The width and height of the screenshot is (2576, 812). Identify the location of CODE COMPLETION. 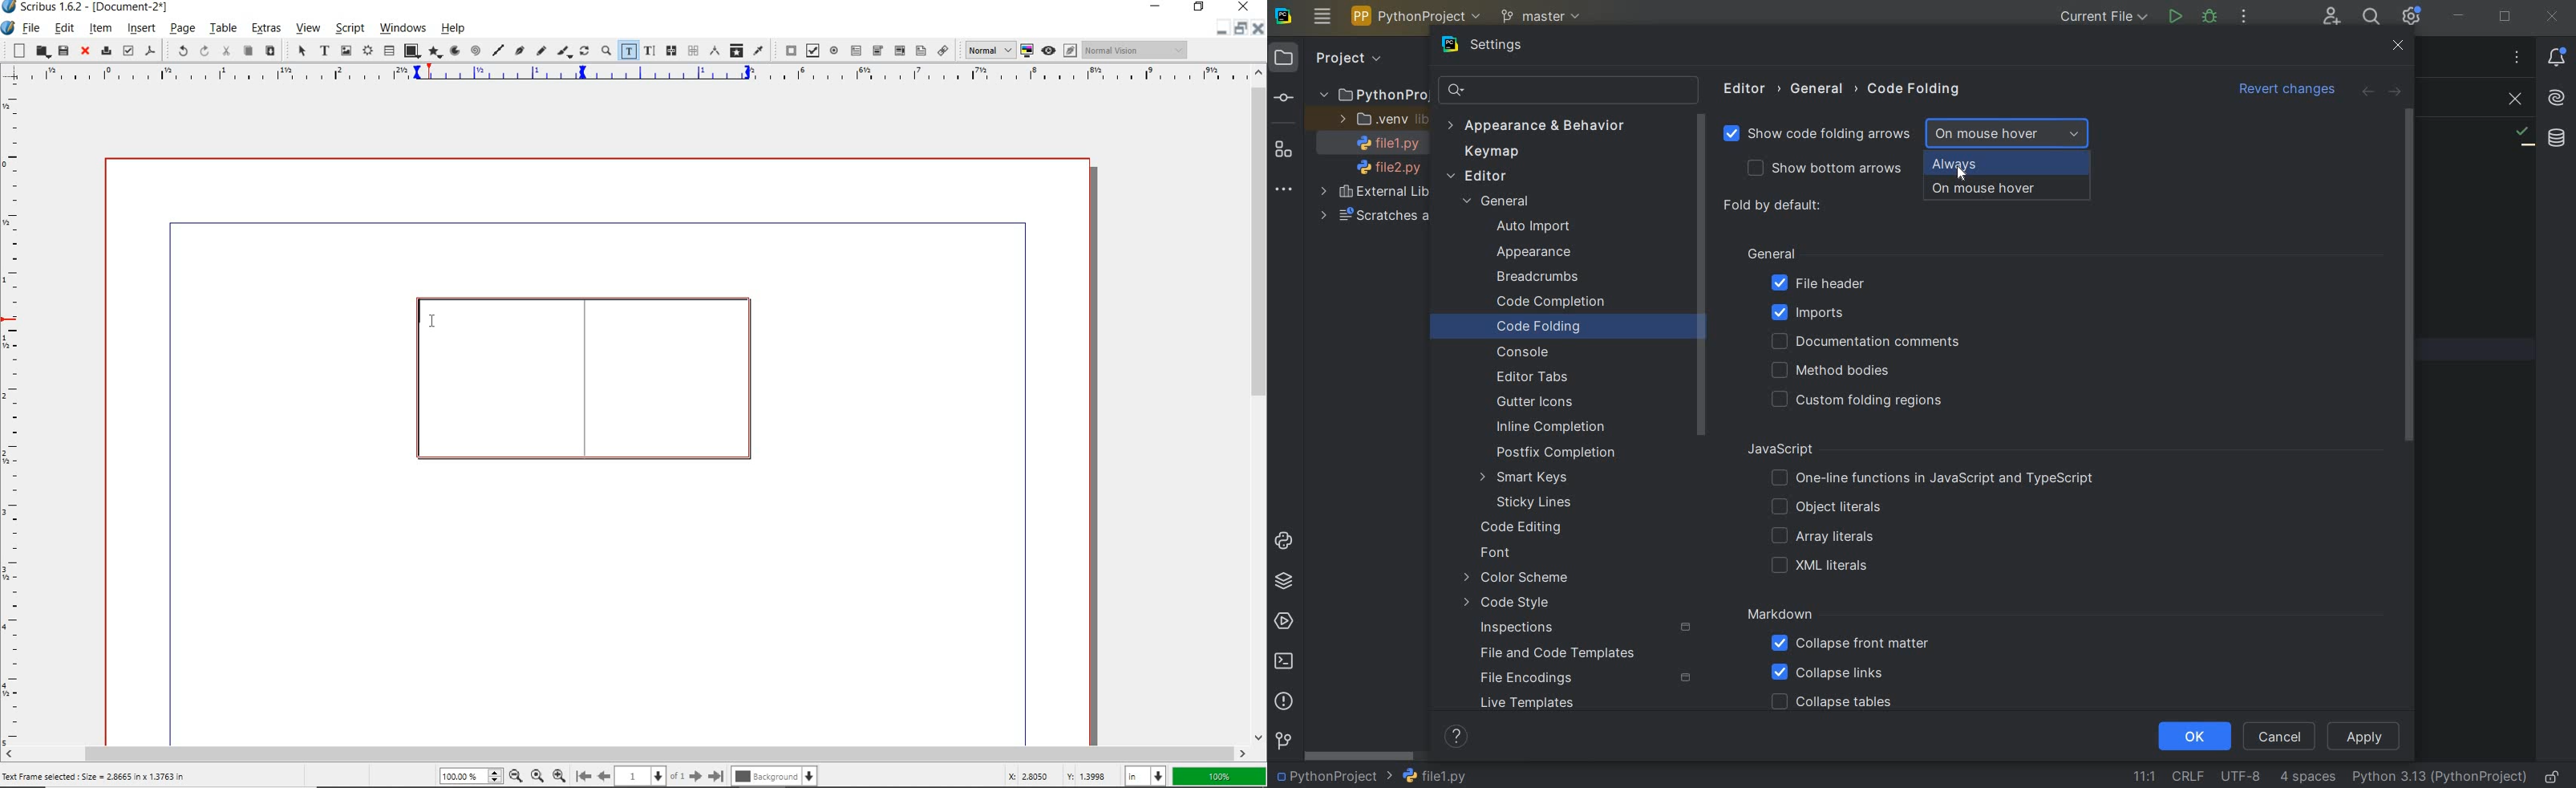
(1550, 303).